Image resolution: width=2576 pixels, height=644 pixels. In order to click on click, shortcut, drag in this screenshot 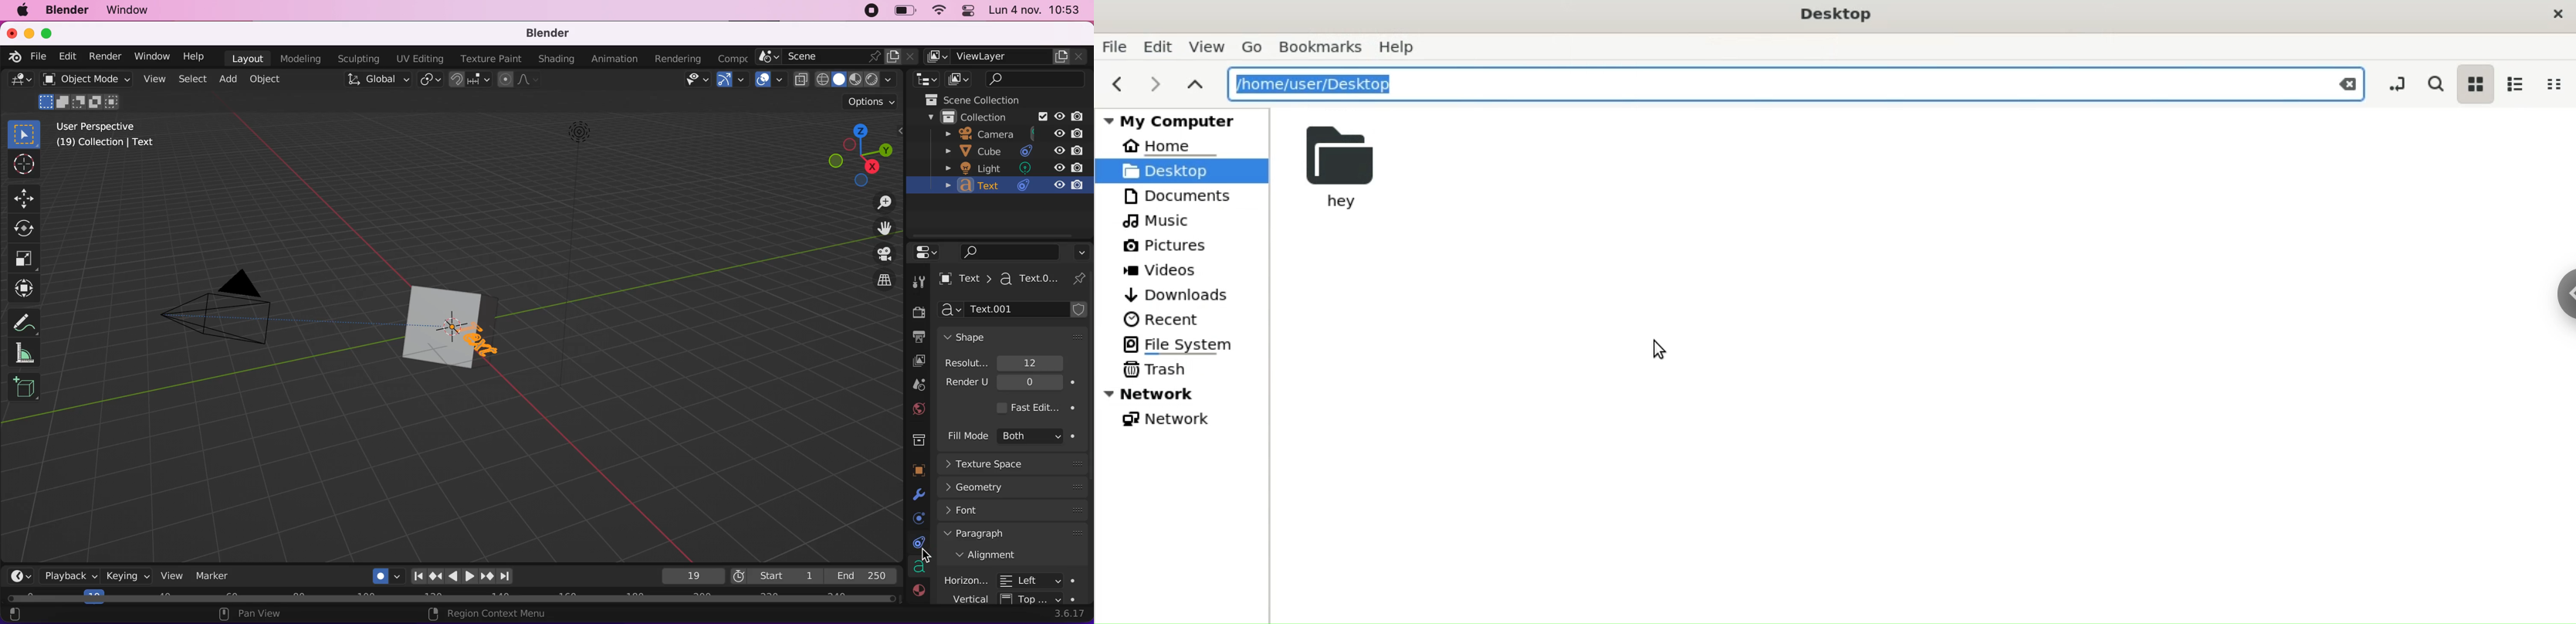, I will do `click(858, 153)`.